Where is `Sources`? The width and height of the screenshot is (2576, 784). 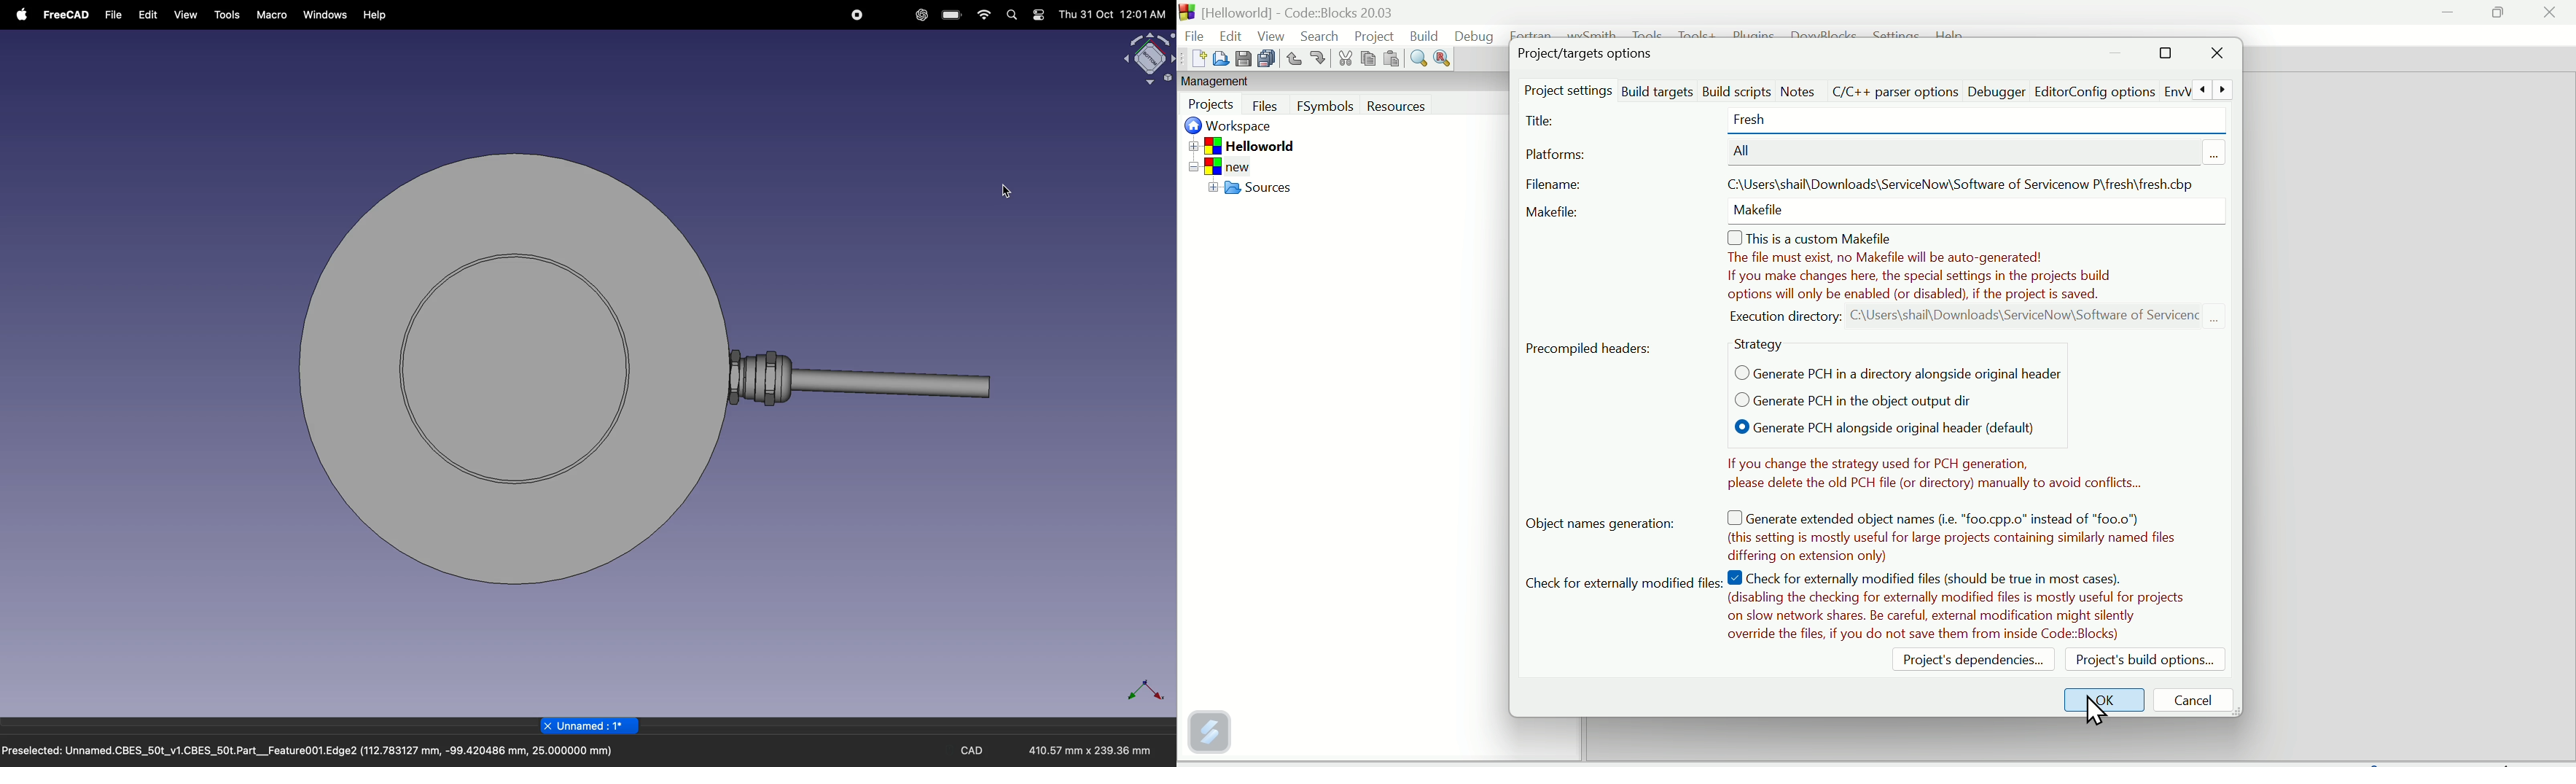 Sources is located at coordinates (1273, 190).